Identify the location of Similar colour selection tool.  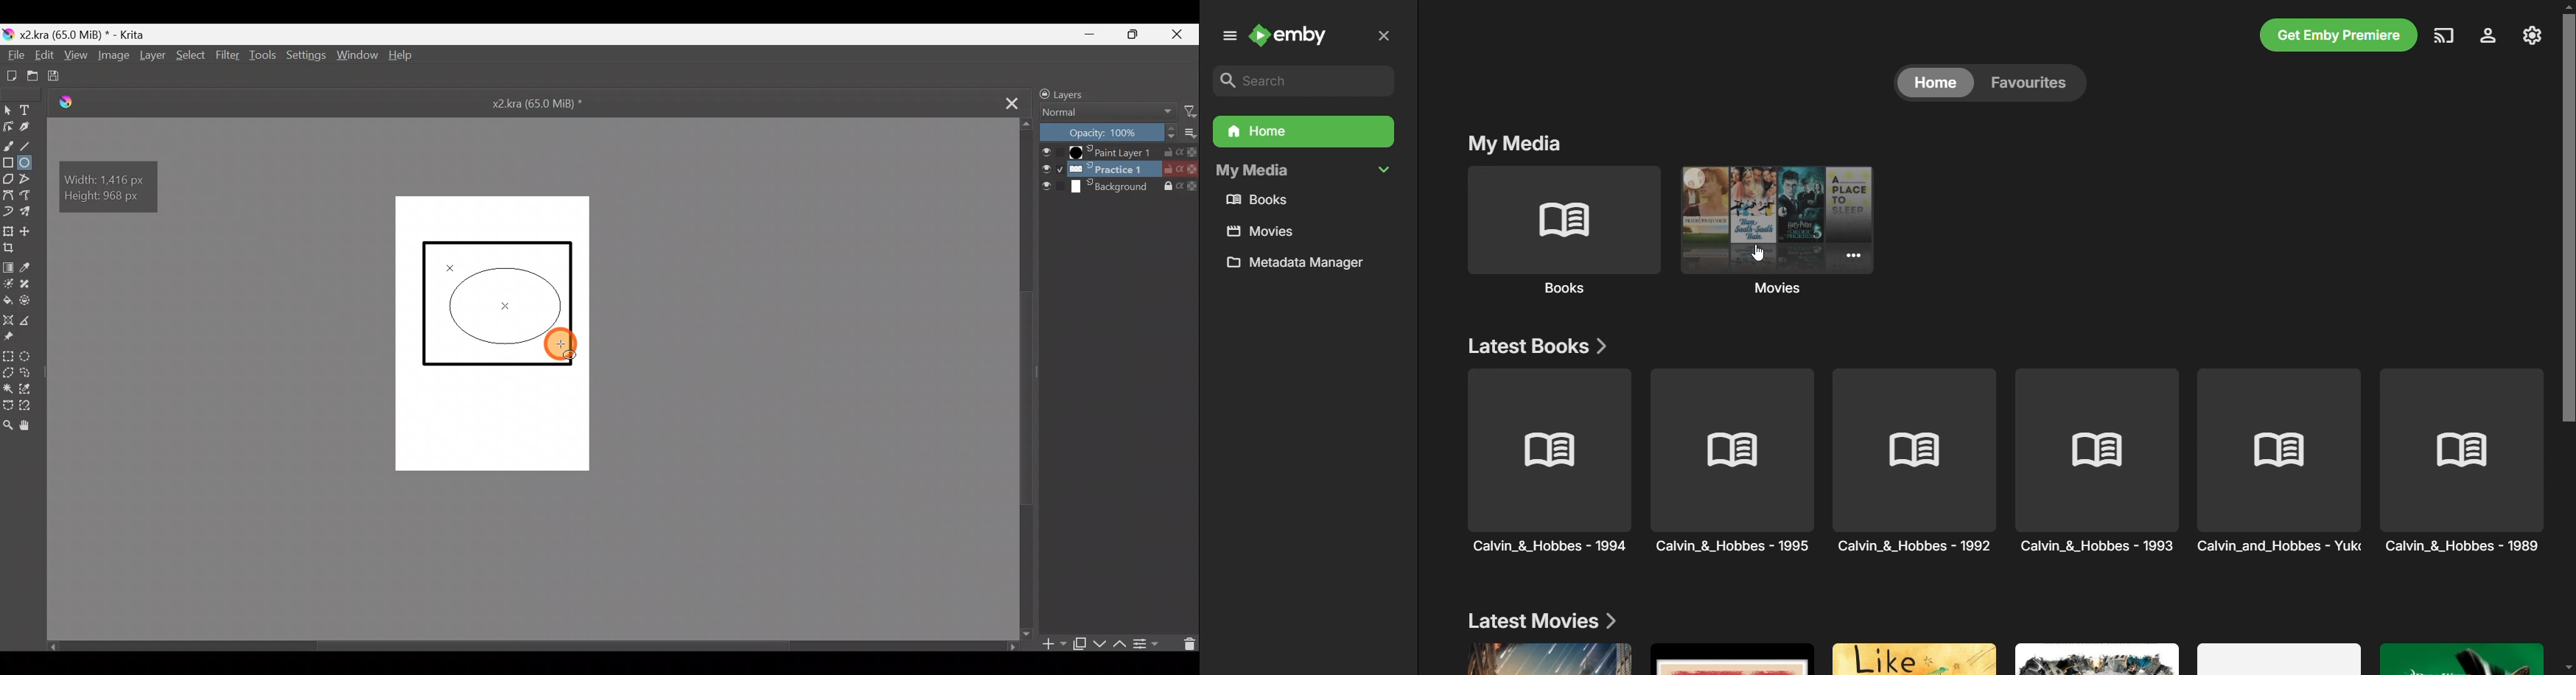
(28, 389).